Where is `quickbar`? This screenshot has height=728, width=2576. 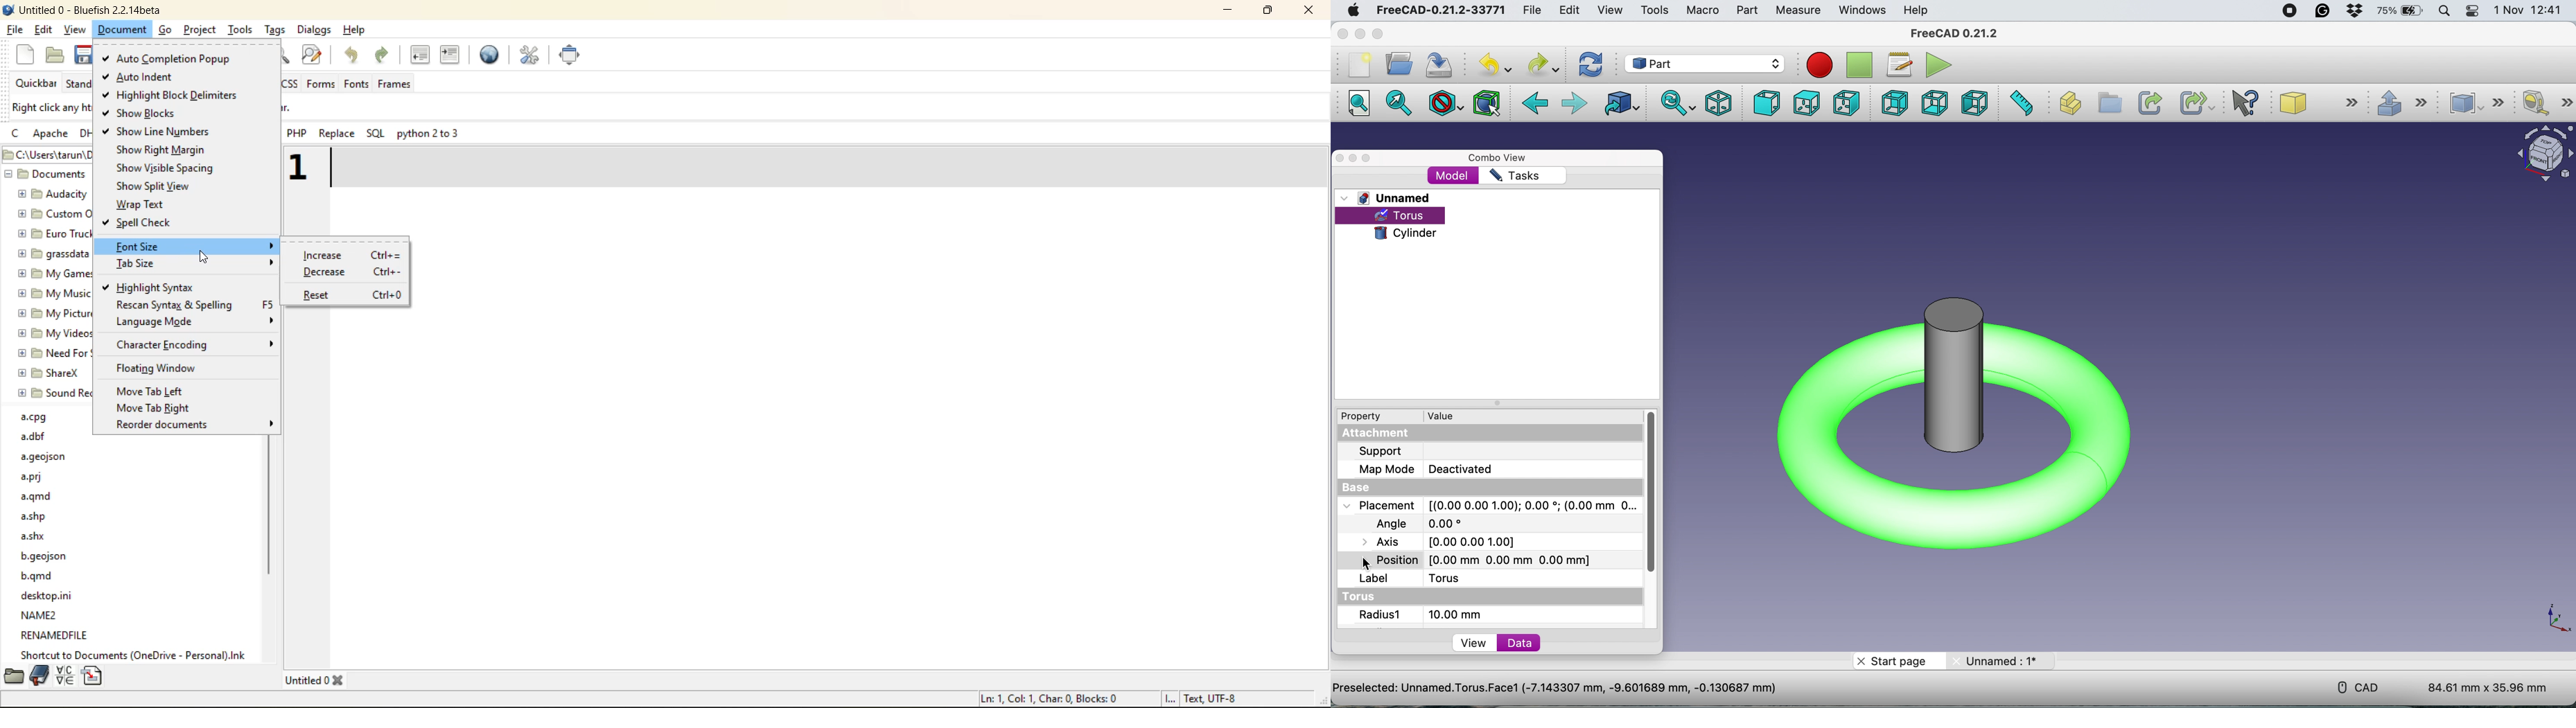
quickbar is located at coordinates (36, 82).